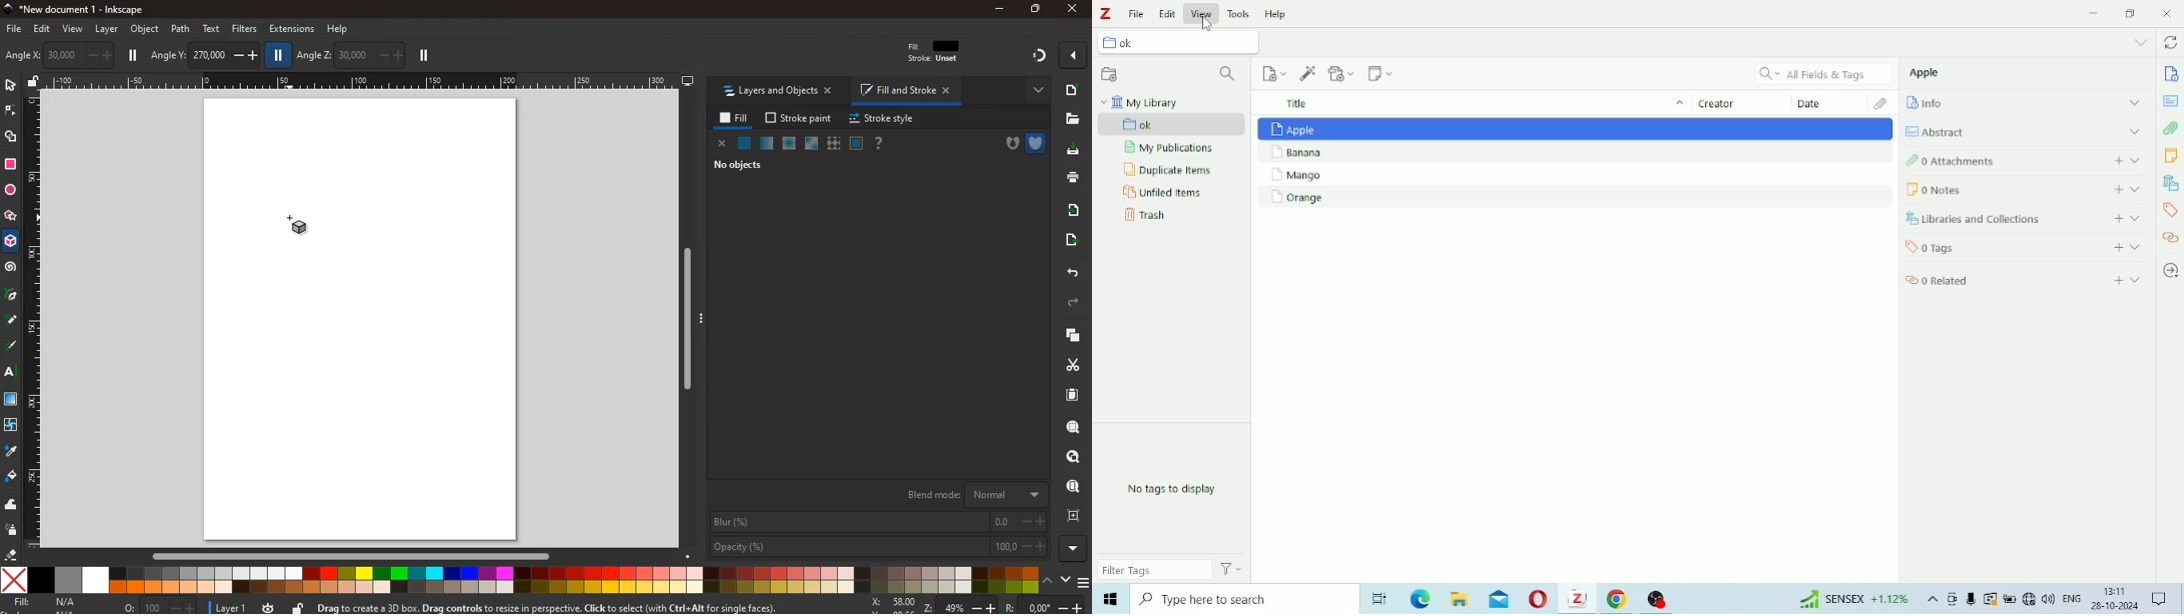  I want to click on Time/Date, so click(2112, 600).